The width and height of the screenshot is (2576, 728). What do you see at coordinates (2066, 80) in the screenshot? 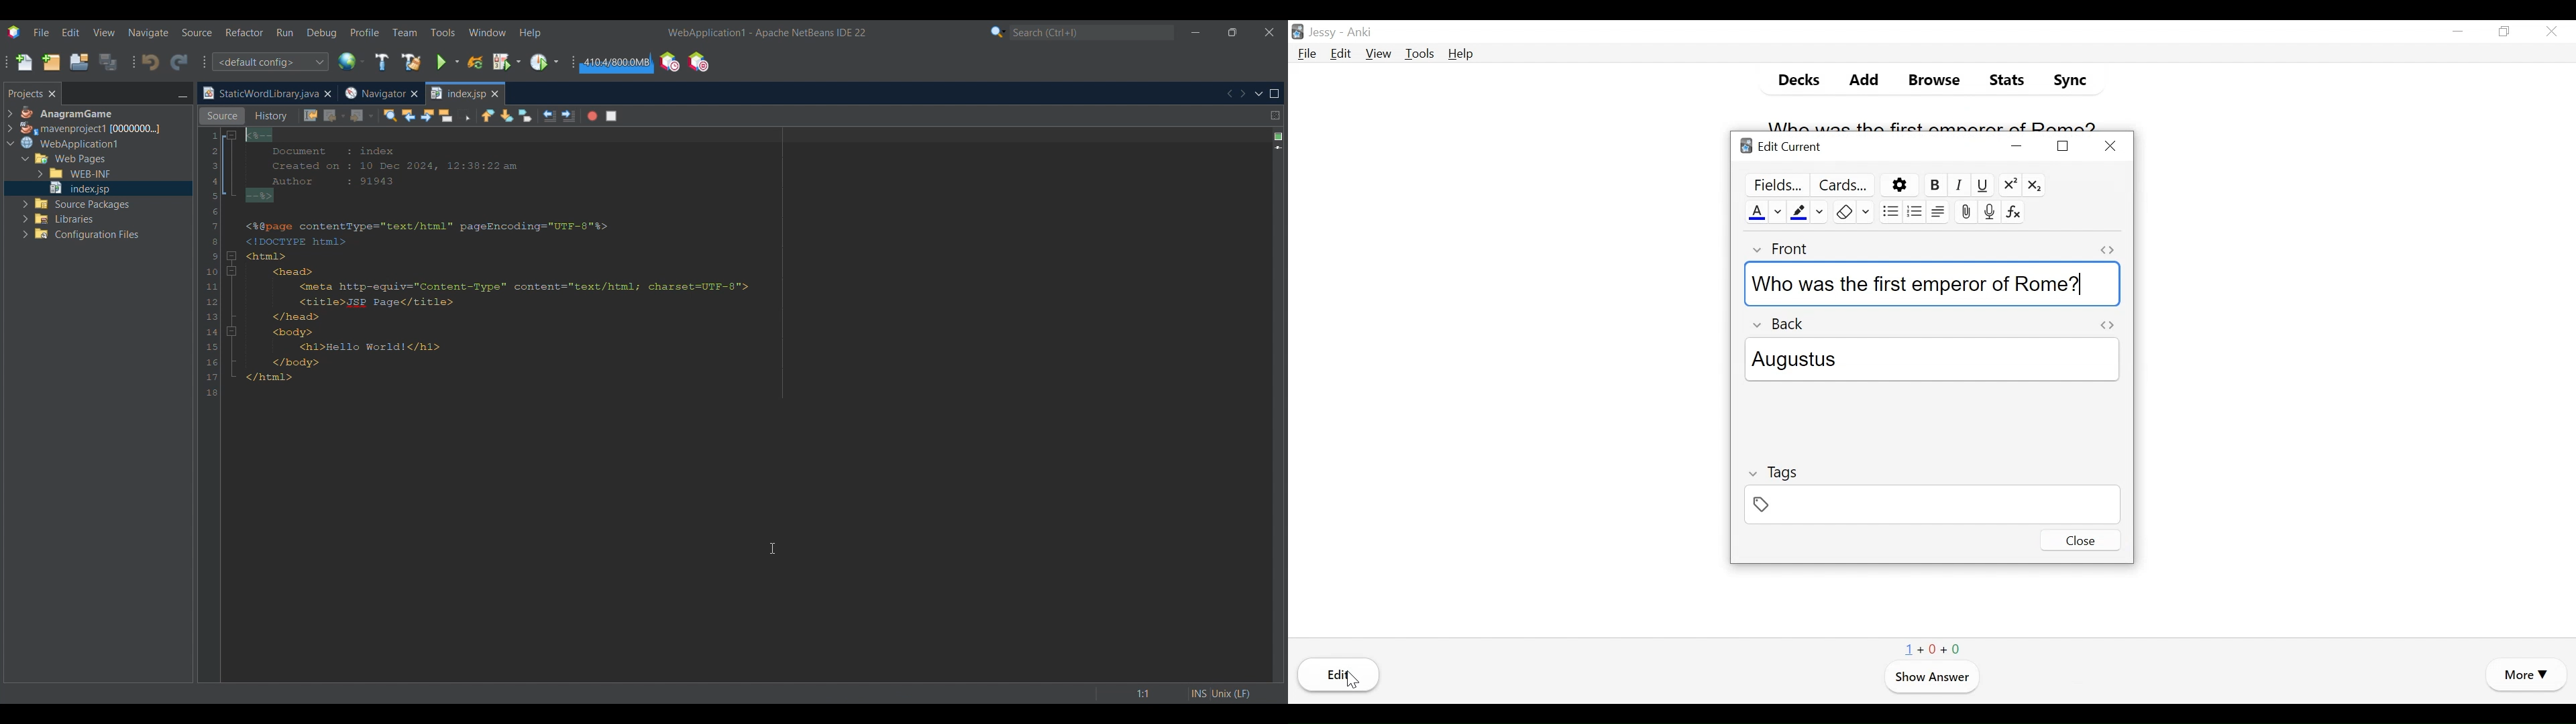
I see `Sync` at bounding box center [2066, 80].